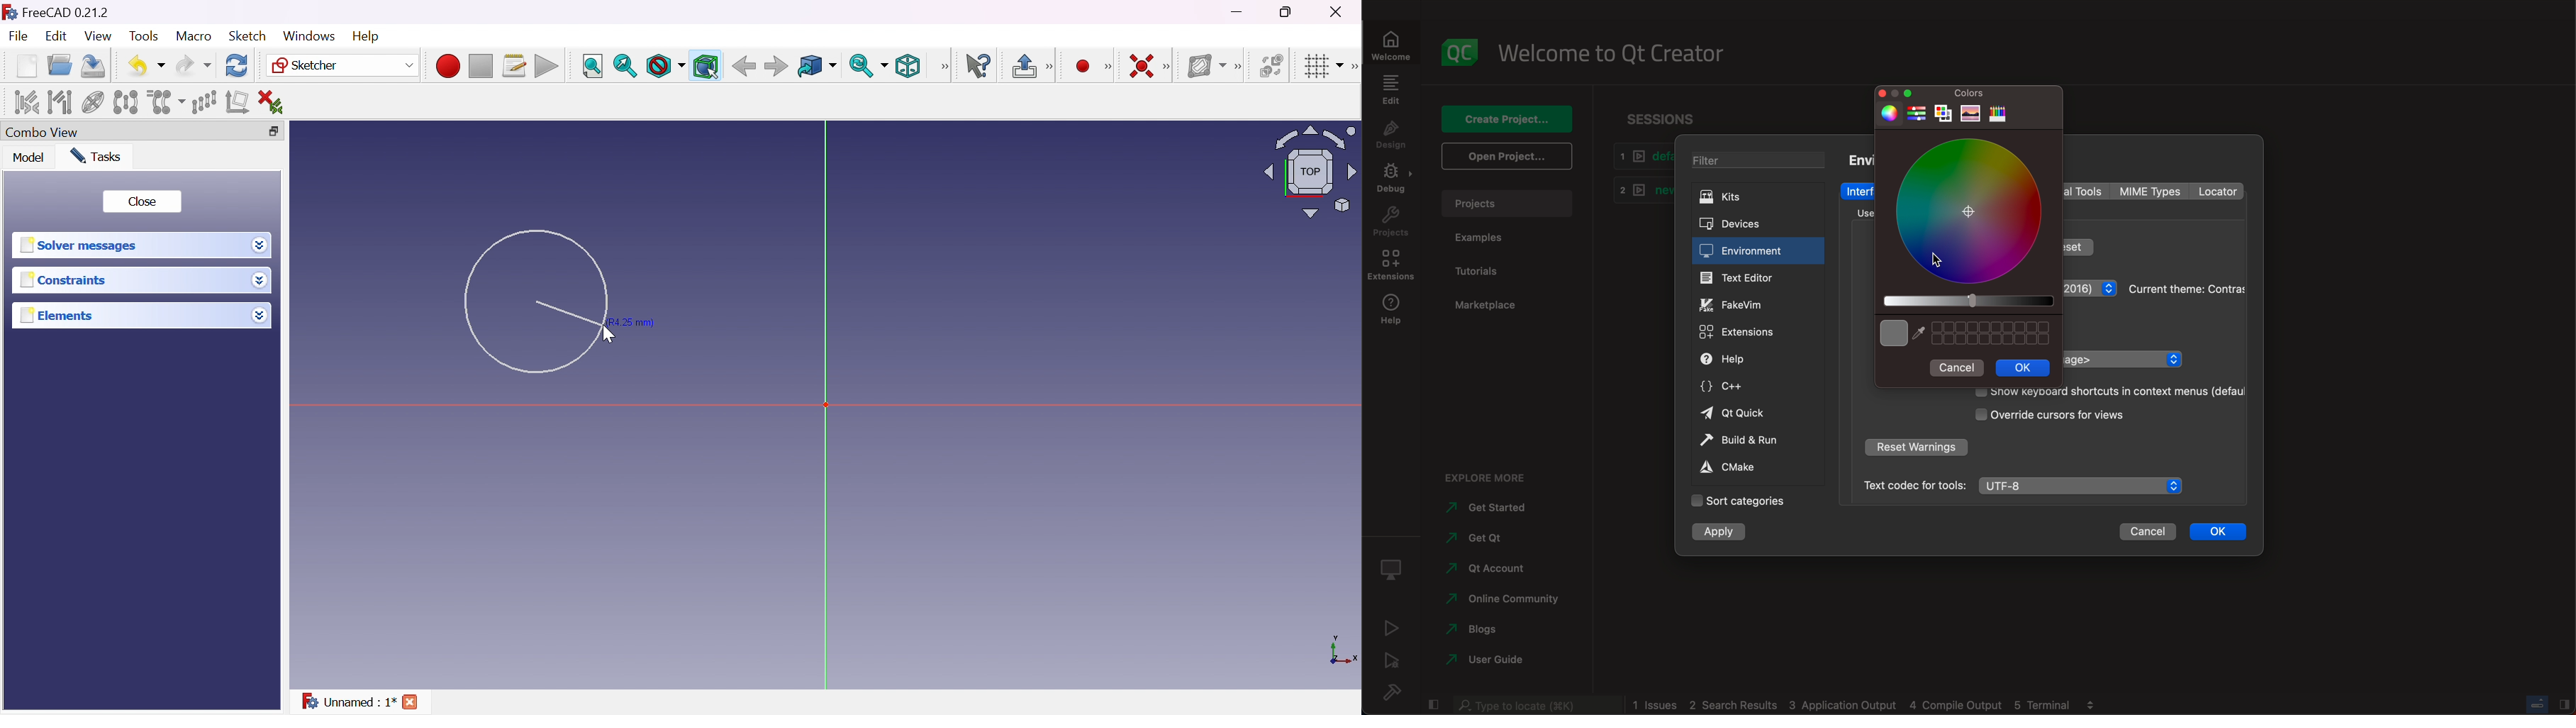 This screenshot has height=728, width=2576. I want to click on examples, so click(1488, 239).